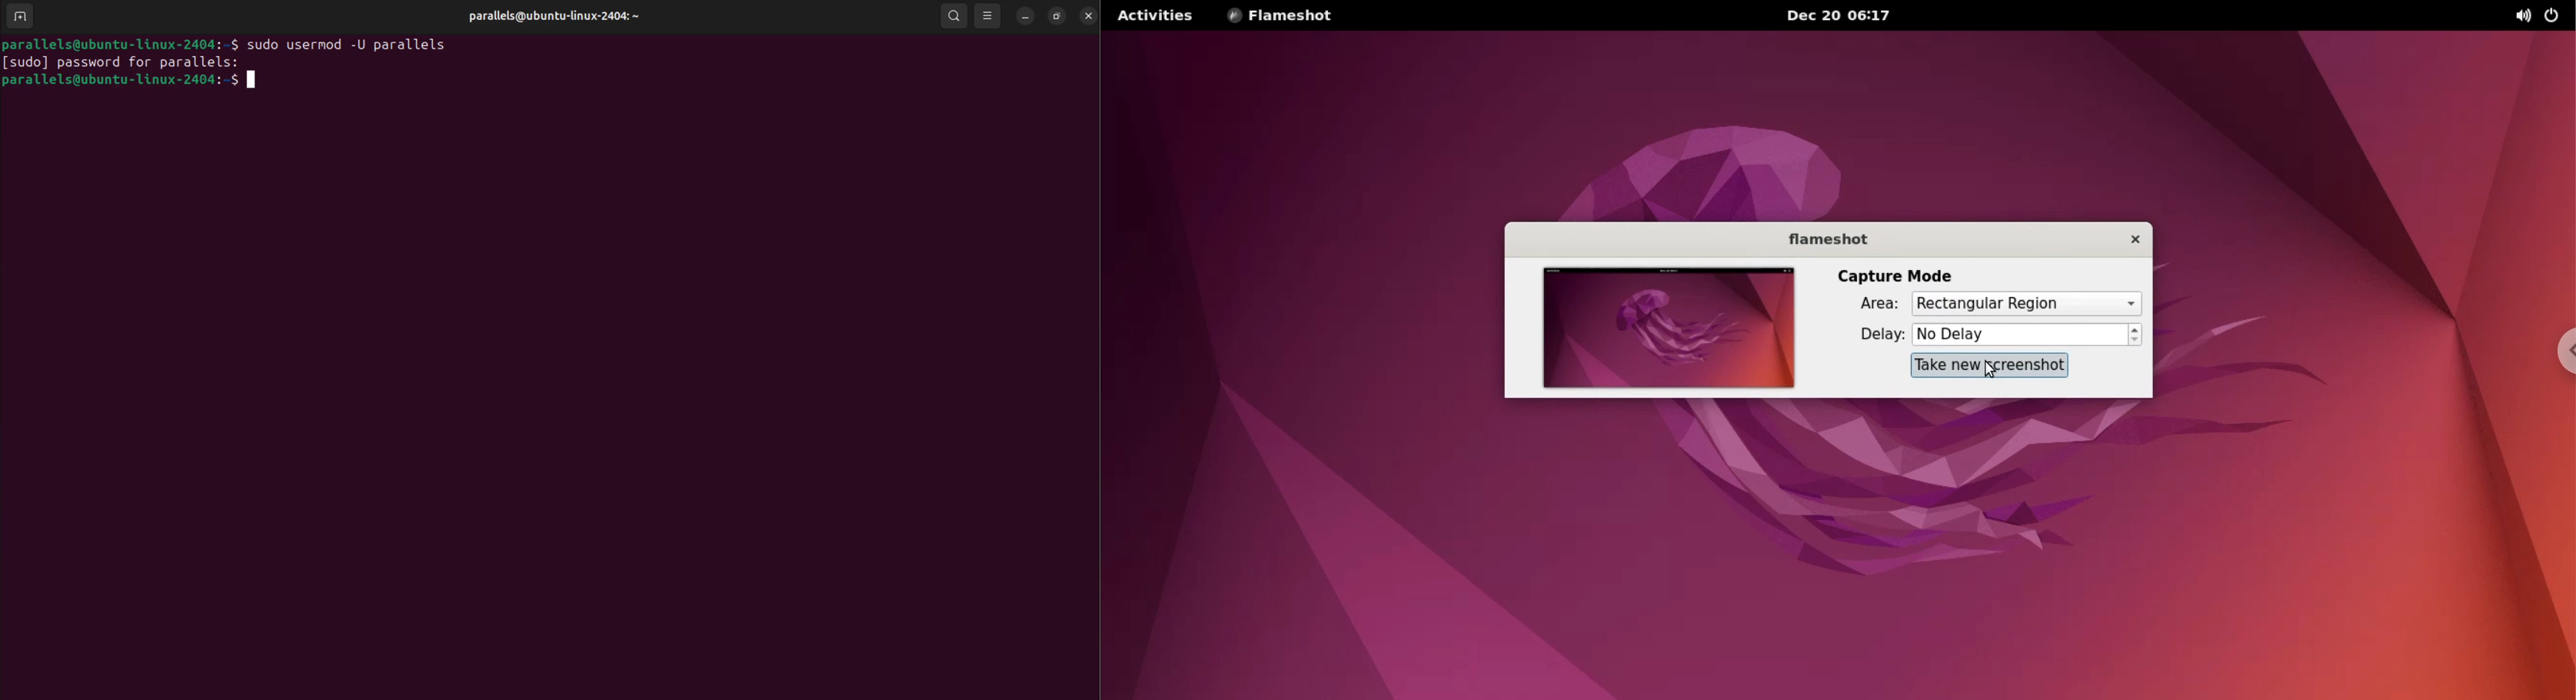  I want to click on sudo usermod  -U username, so click(357, 42).